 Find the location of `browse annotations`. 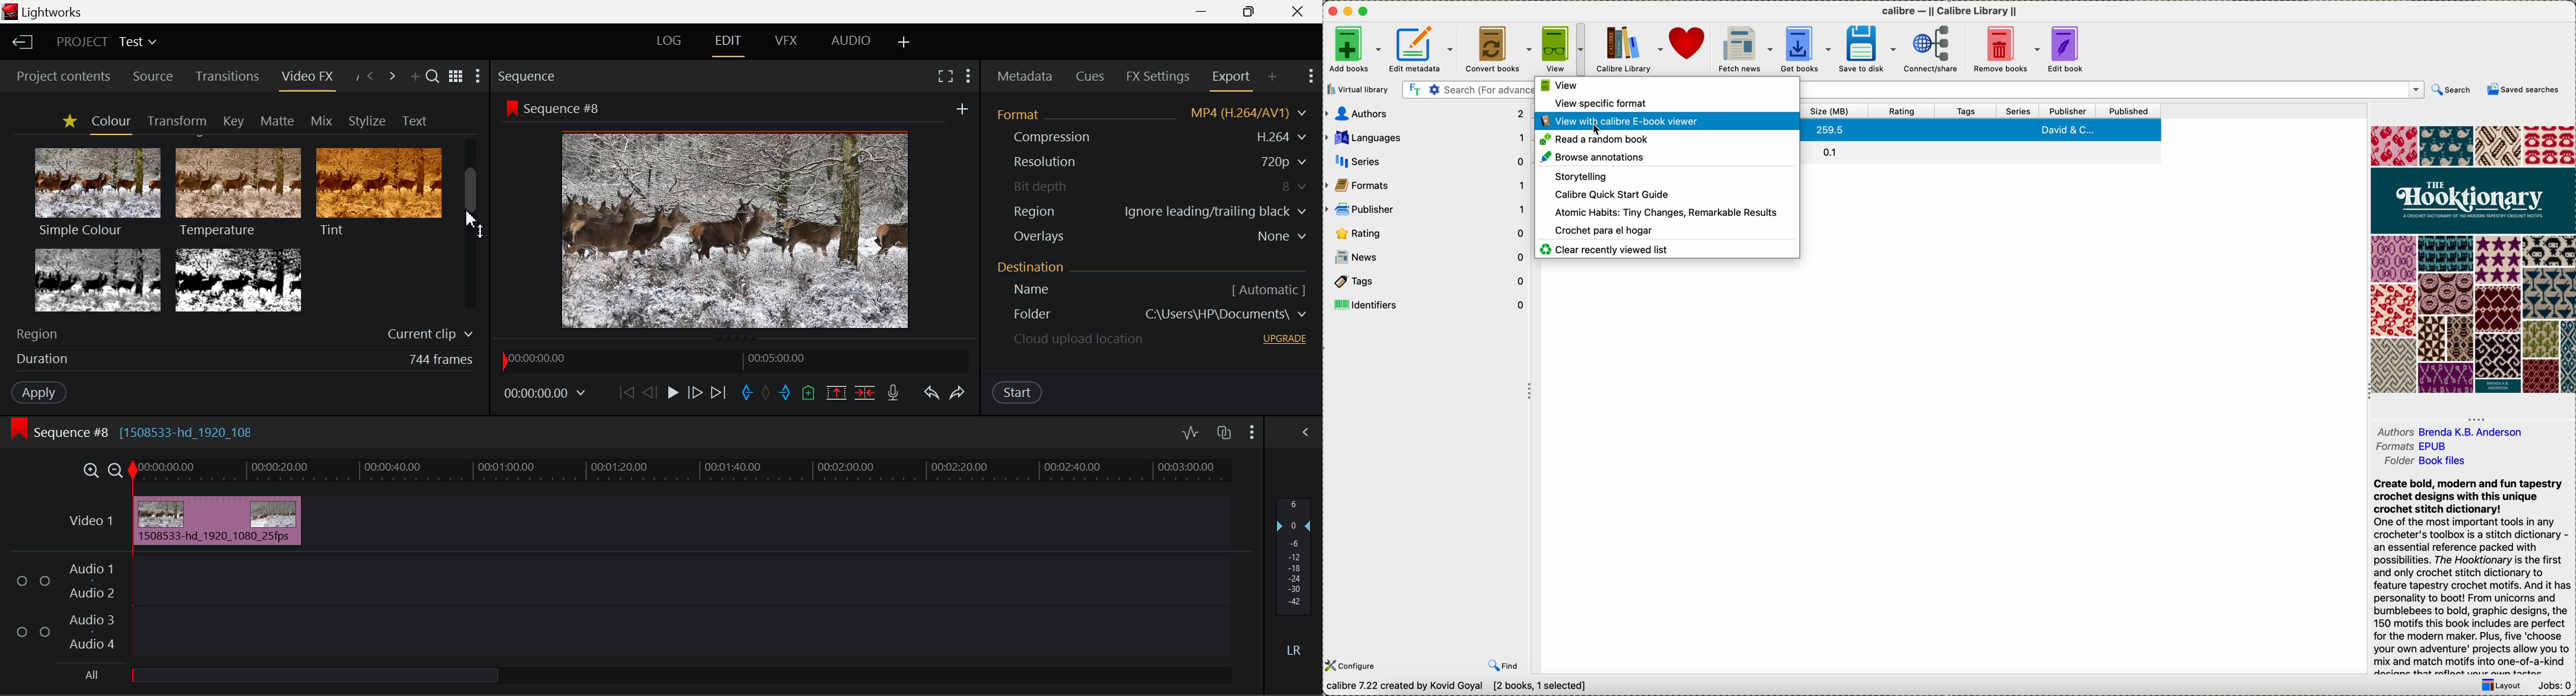

browse annotations is located at coordinates (1594, 157).